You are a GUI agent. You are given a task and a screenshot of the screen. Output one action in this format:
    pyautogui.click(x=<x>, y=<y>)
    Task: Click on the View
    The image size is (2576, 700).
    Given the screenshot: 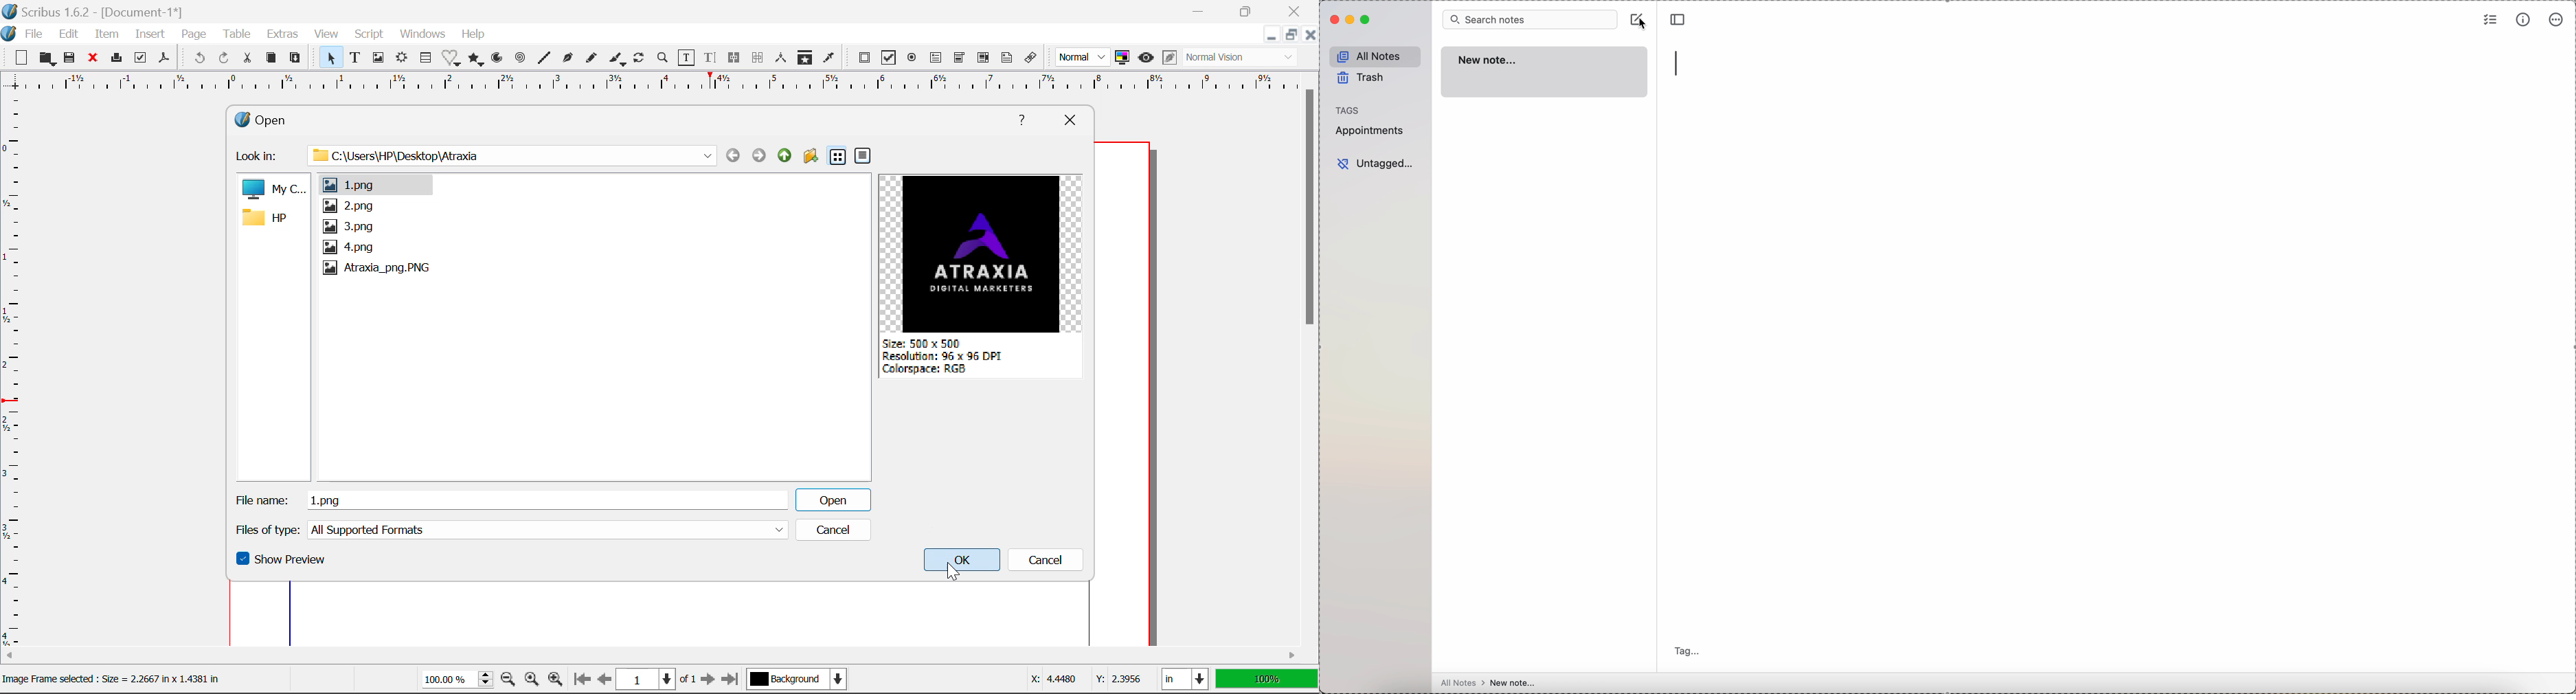 What is the action you would take?
    pyautogui.click(x=327, y=36)
    